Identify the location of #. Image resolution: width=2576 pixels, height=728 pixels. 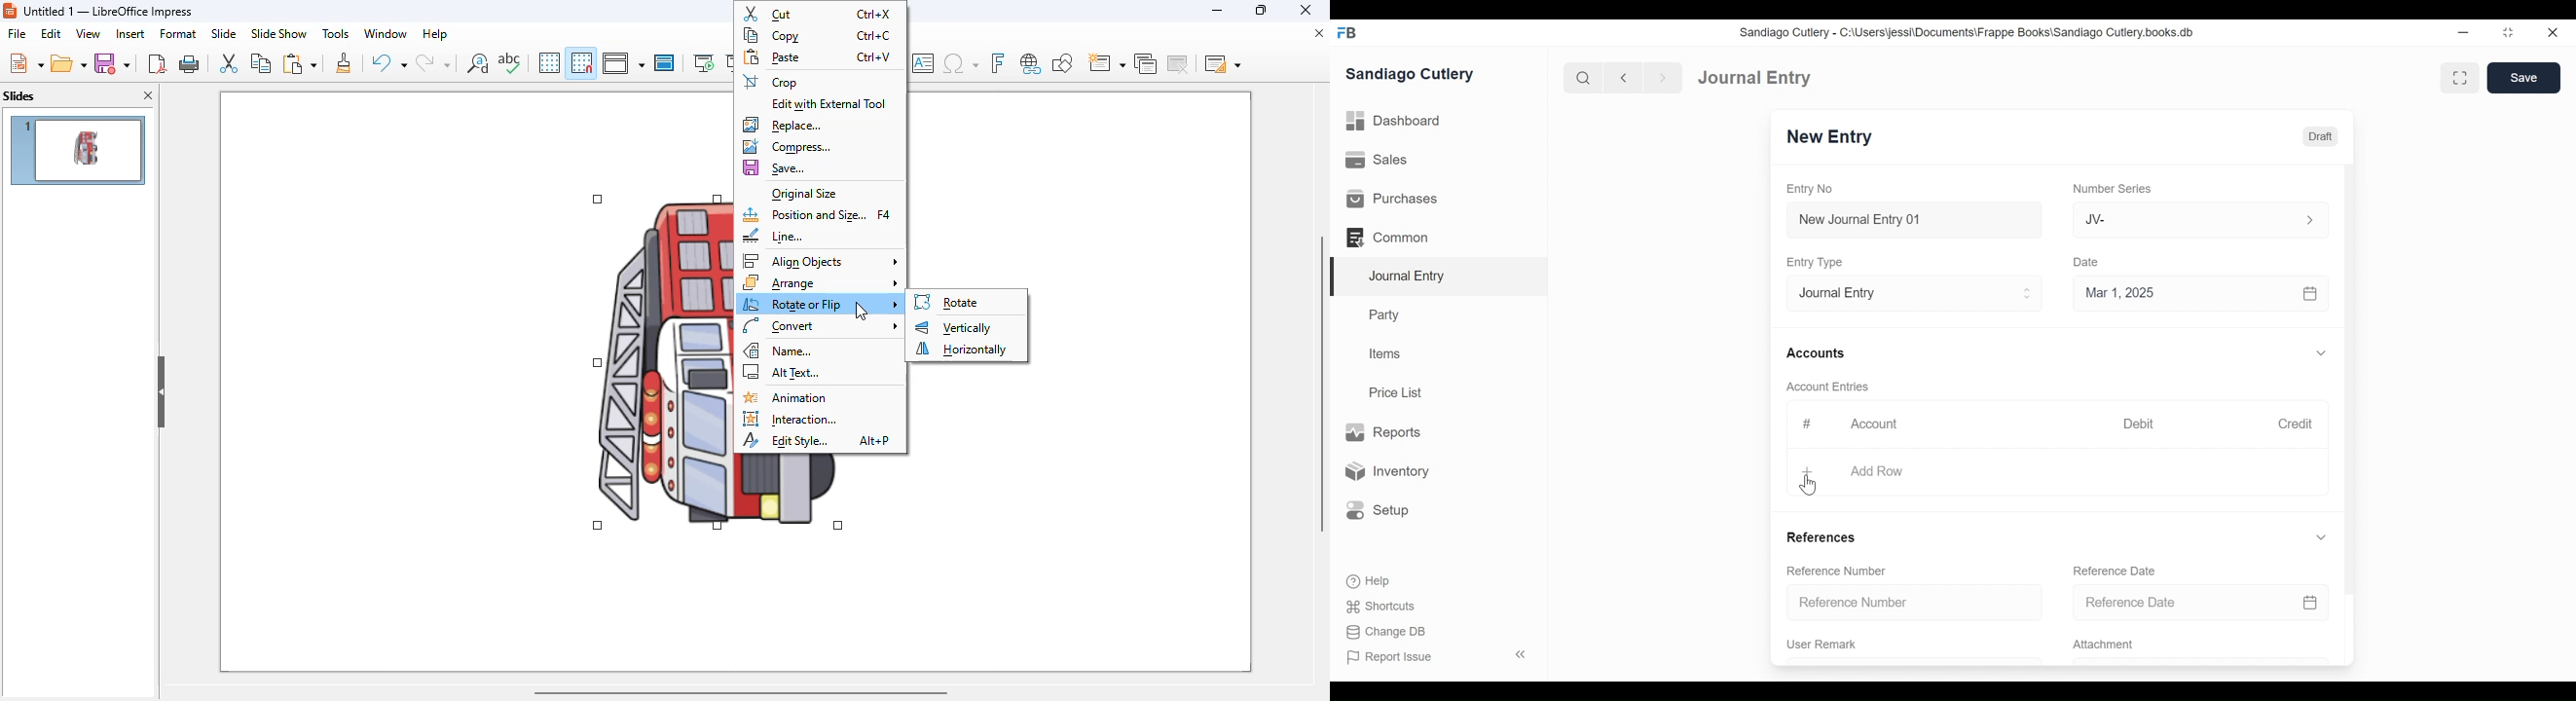
(1802, 424).